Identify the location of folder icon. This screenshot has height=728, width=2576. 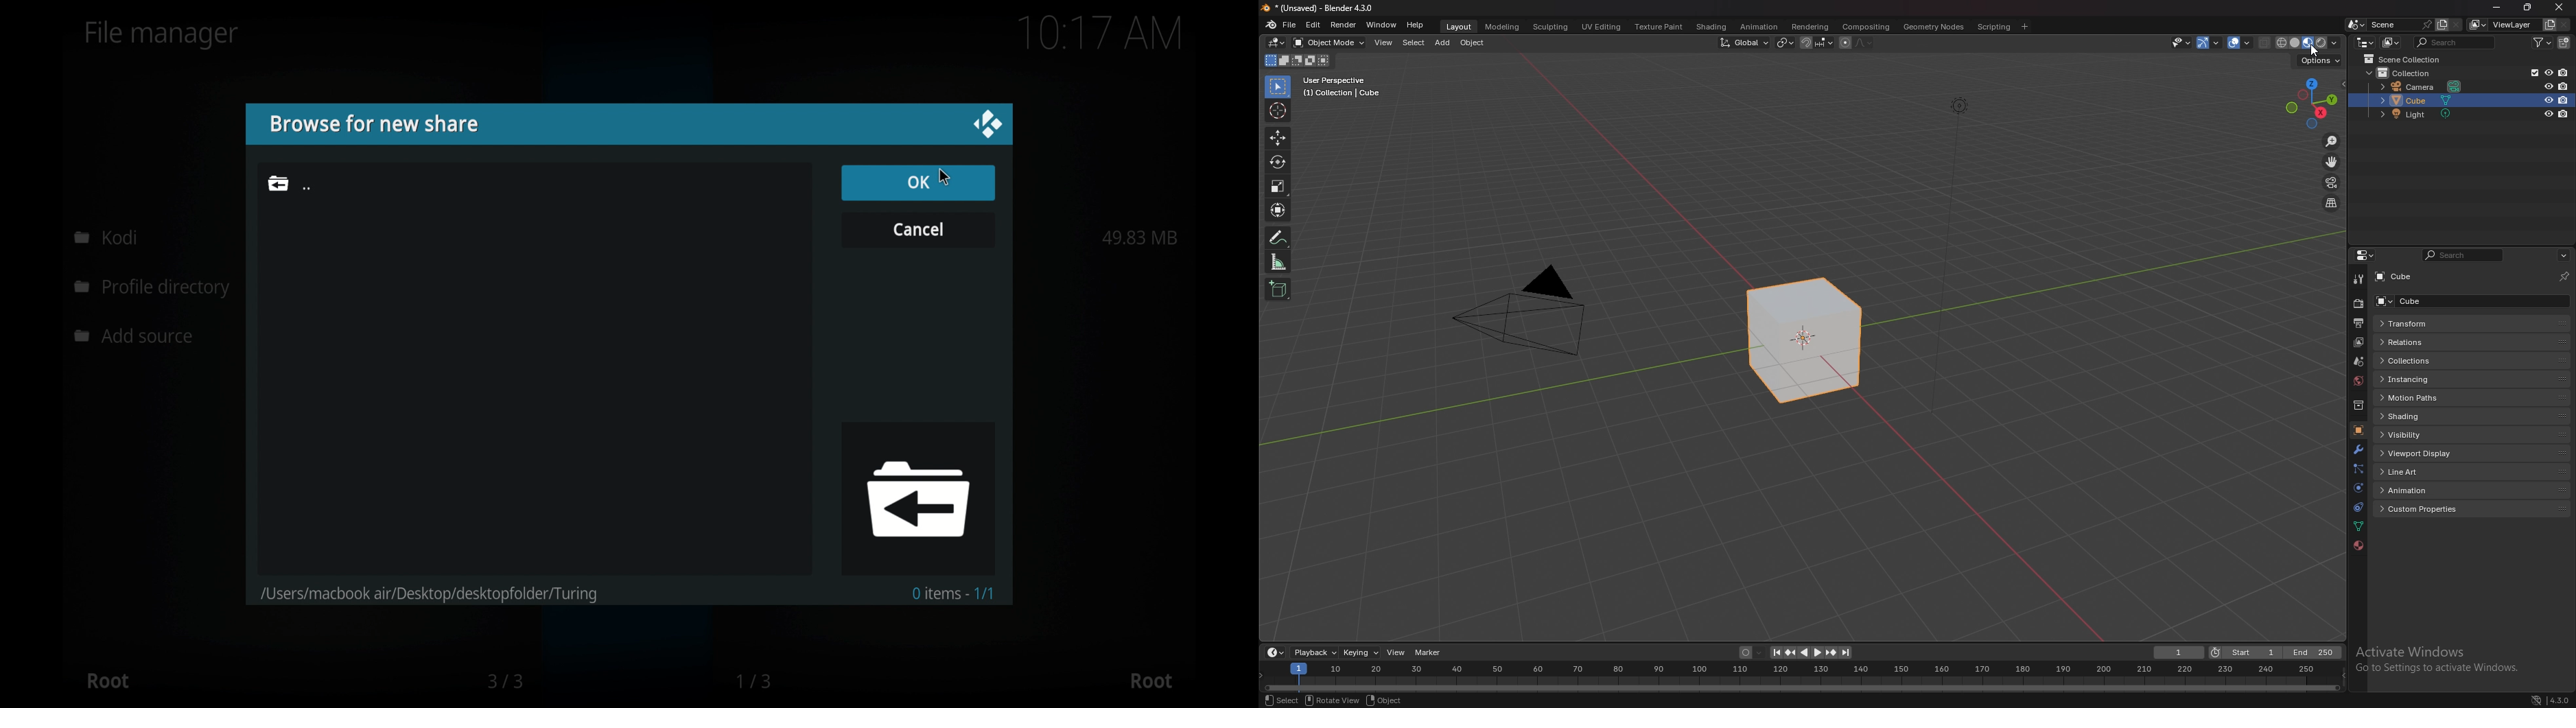
(917, 498).